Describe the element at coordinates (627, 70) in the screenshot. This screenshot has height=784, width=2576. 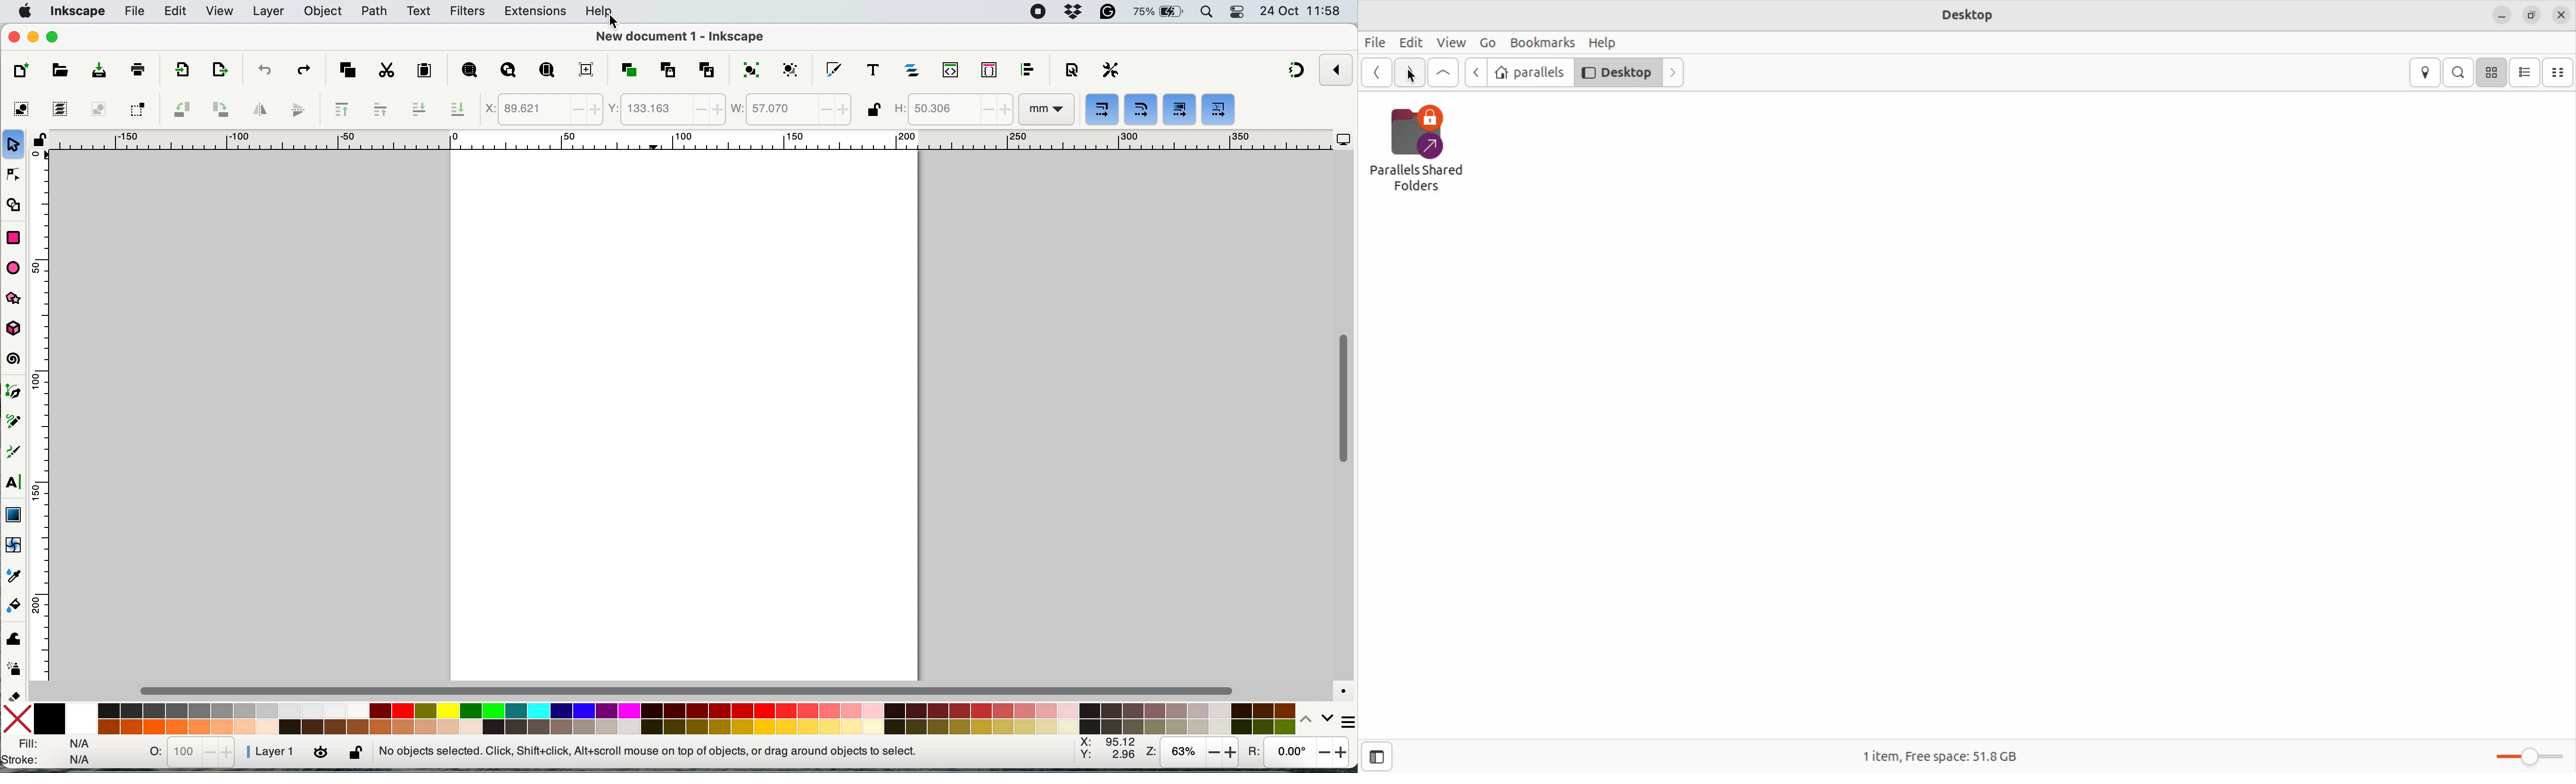
I see `duplicate` at that location.